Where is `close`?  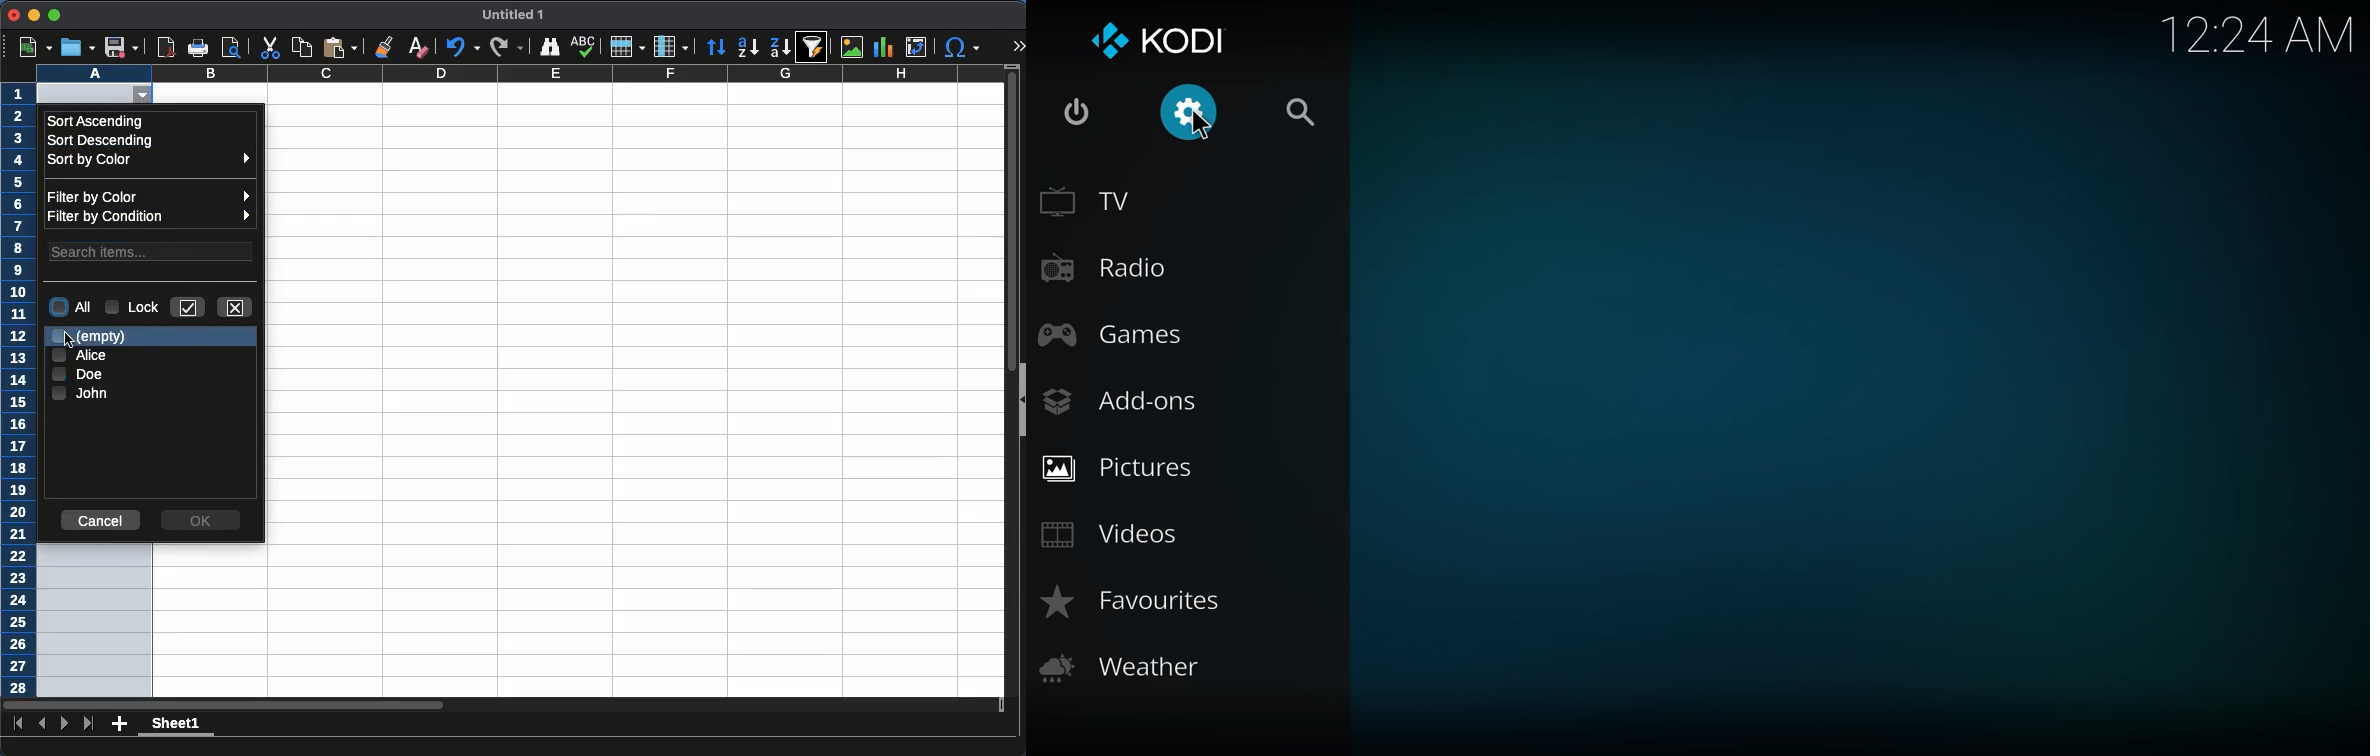 close is located at coordinates (237, 308).